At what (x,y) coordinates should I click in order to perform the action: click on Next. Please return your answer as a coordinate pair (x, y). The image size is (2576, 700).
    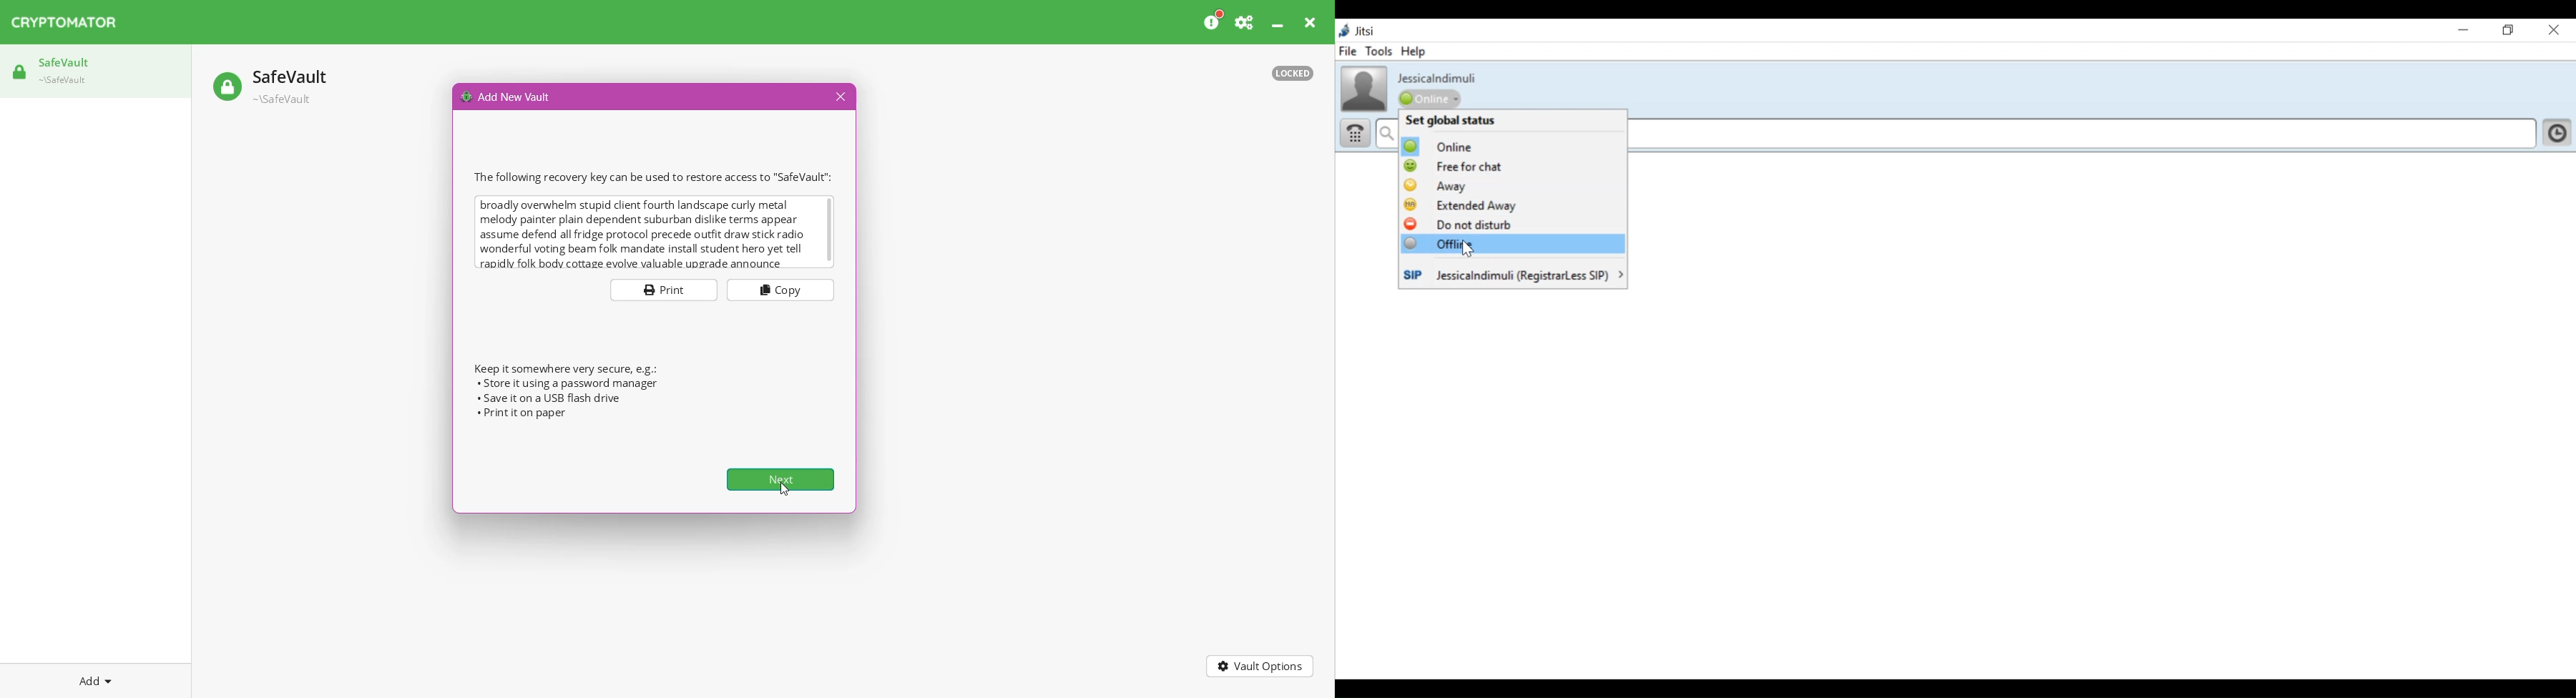
    Looking at the image, I should click on (780, 479).